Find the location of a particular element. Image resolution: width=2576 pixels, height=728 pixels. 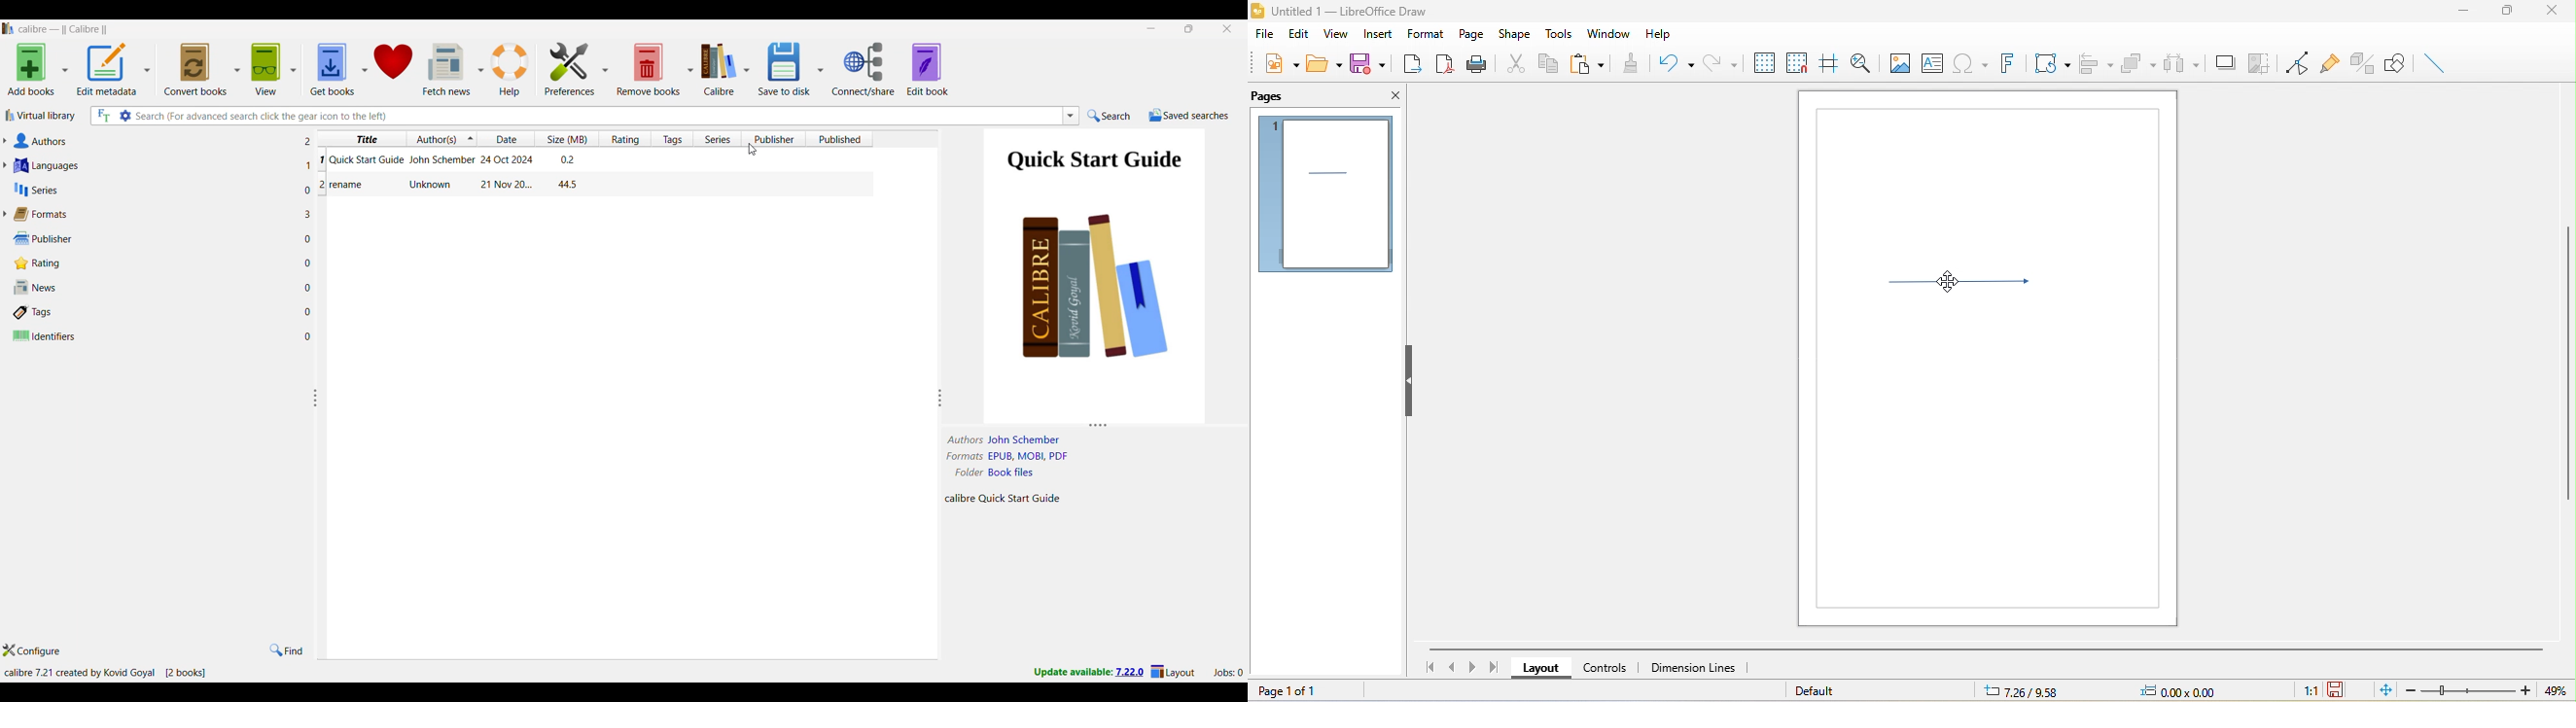

Software name is located at coordinates (64, 29).